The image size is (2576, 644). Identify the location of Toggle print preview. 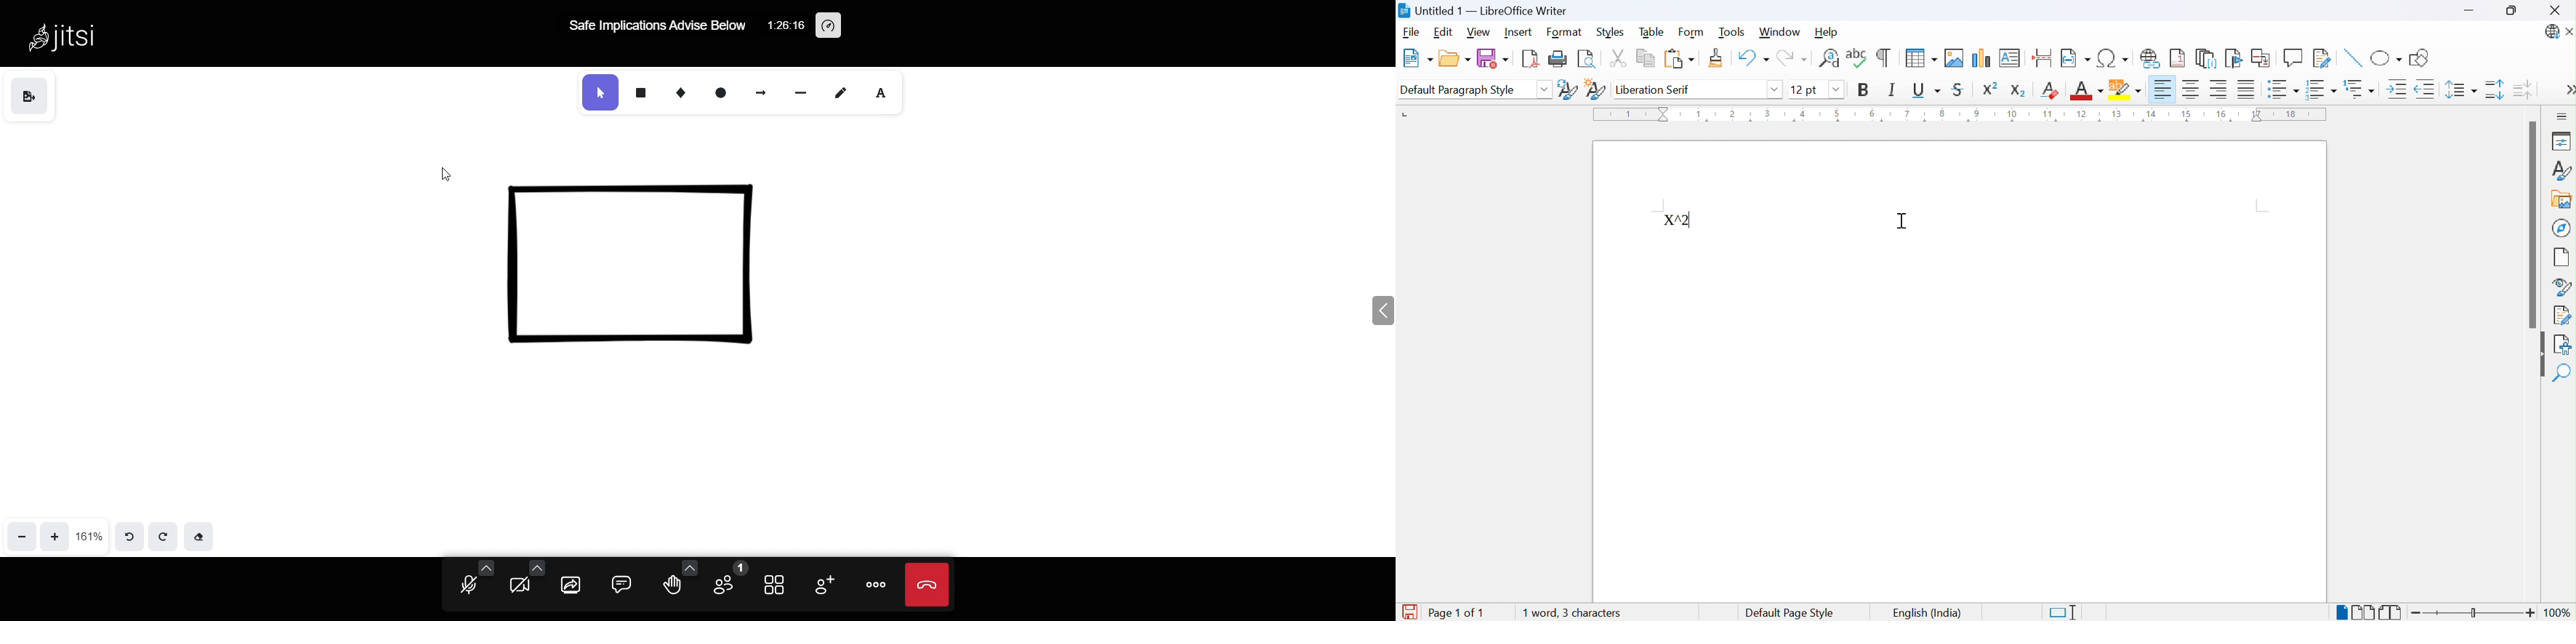
(1586, 60).